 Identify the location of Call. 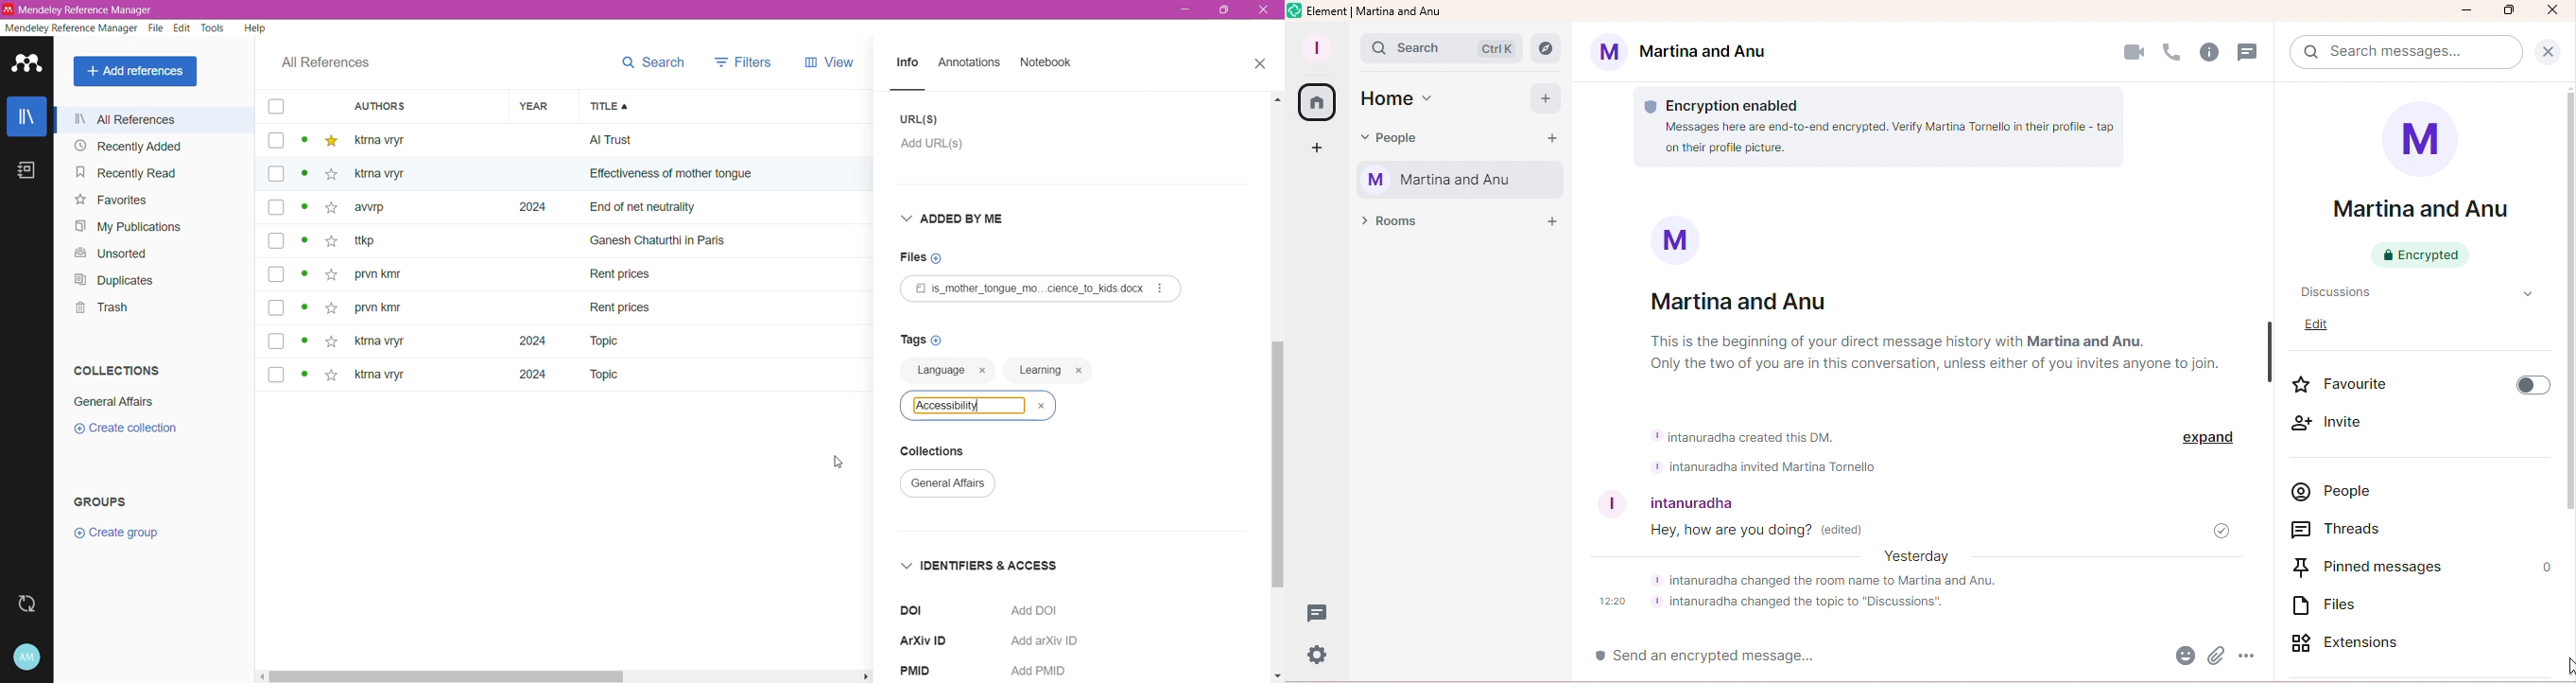
(2171, 53).